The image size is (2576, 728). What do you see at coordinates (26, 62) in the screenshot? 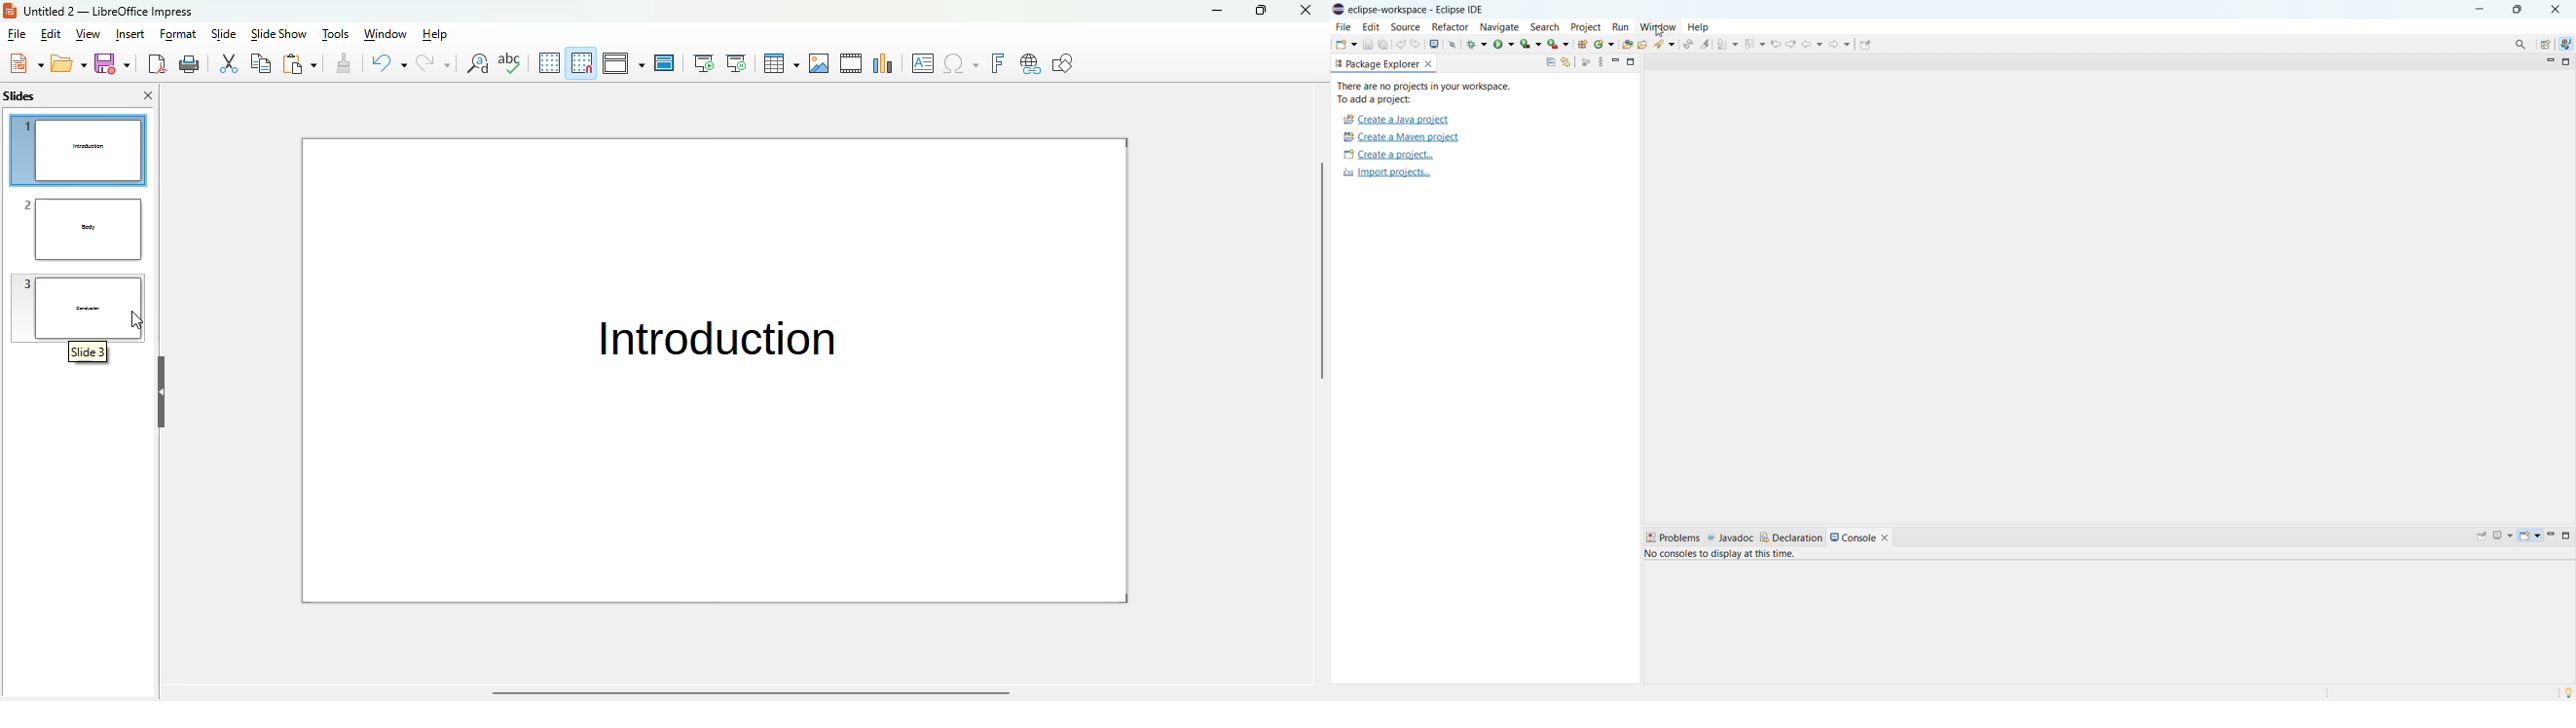
I see `new` at bounding box center [26, 62].